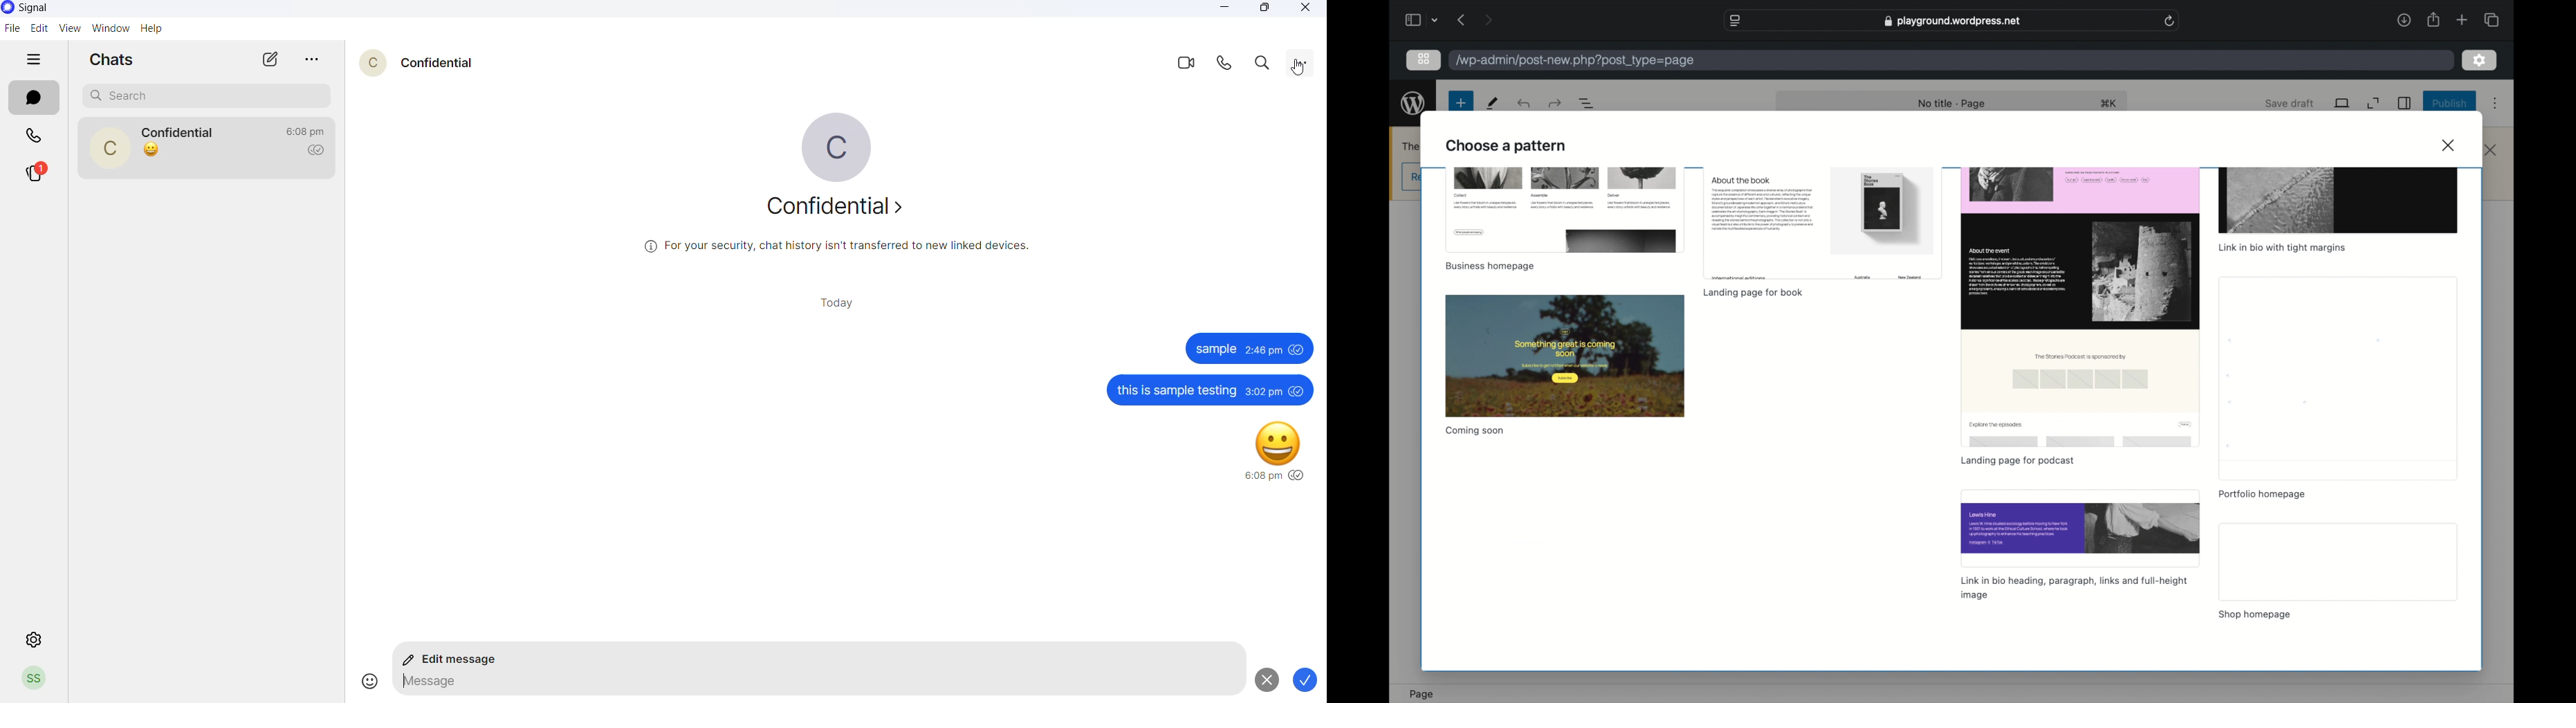 This screenshot has height=728, width=2576. Describe the element at coordinates (66, 28) in the screenshot. I see `view` at that location.